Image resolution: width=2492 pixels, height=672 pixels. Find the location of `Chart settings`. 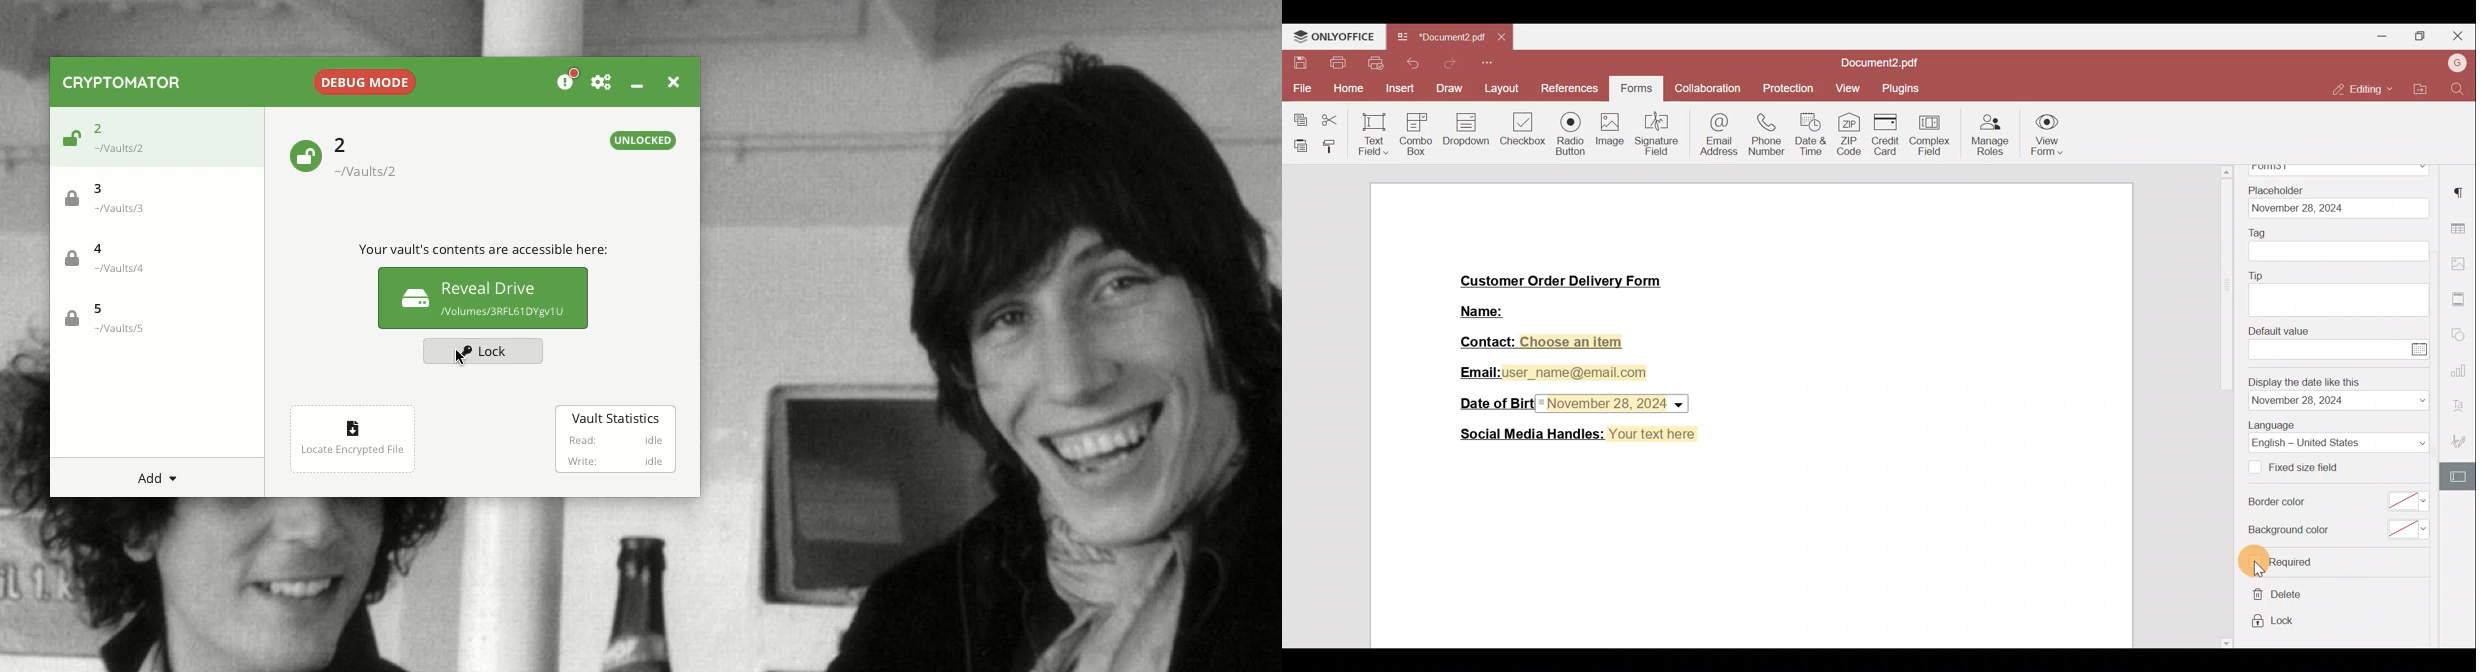

Chart settings is located at coordinates (2462, 375).